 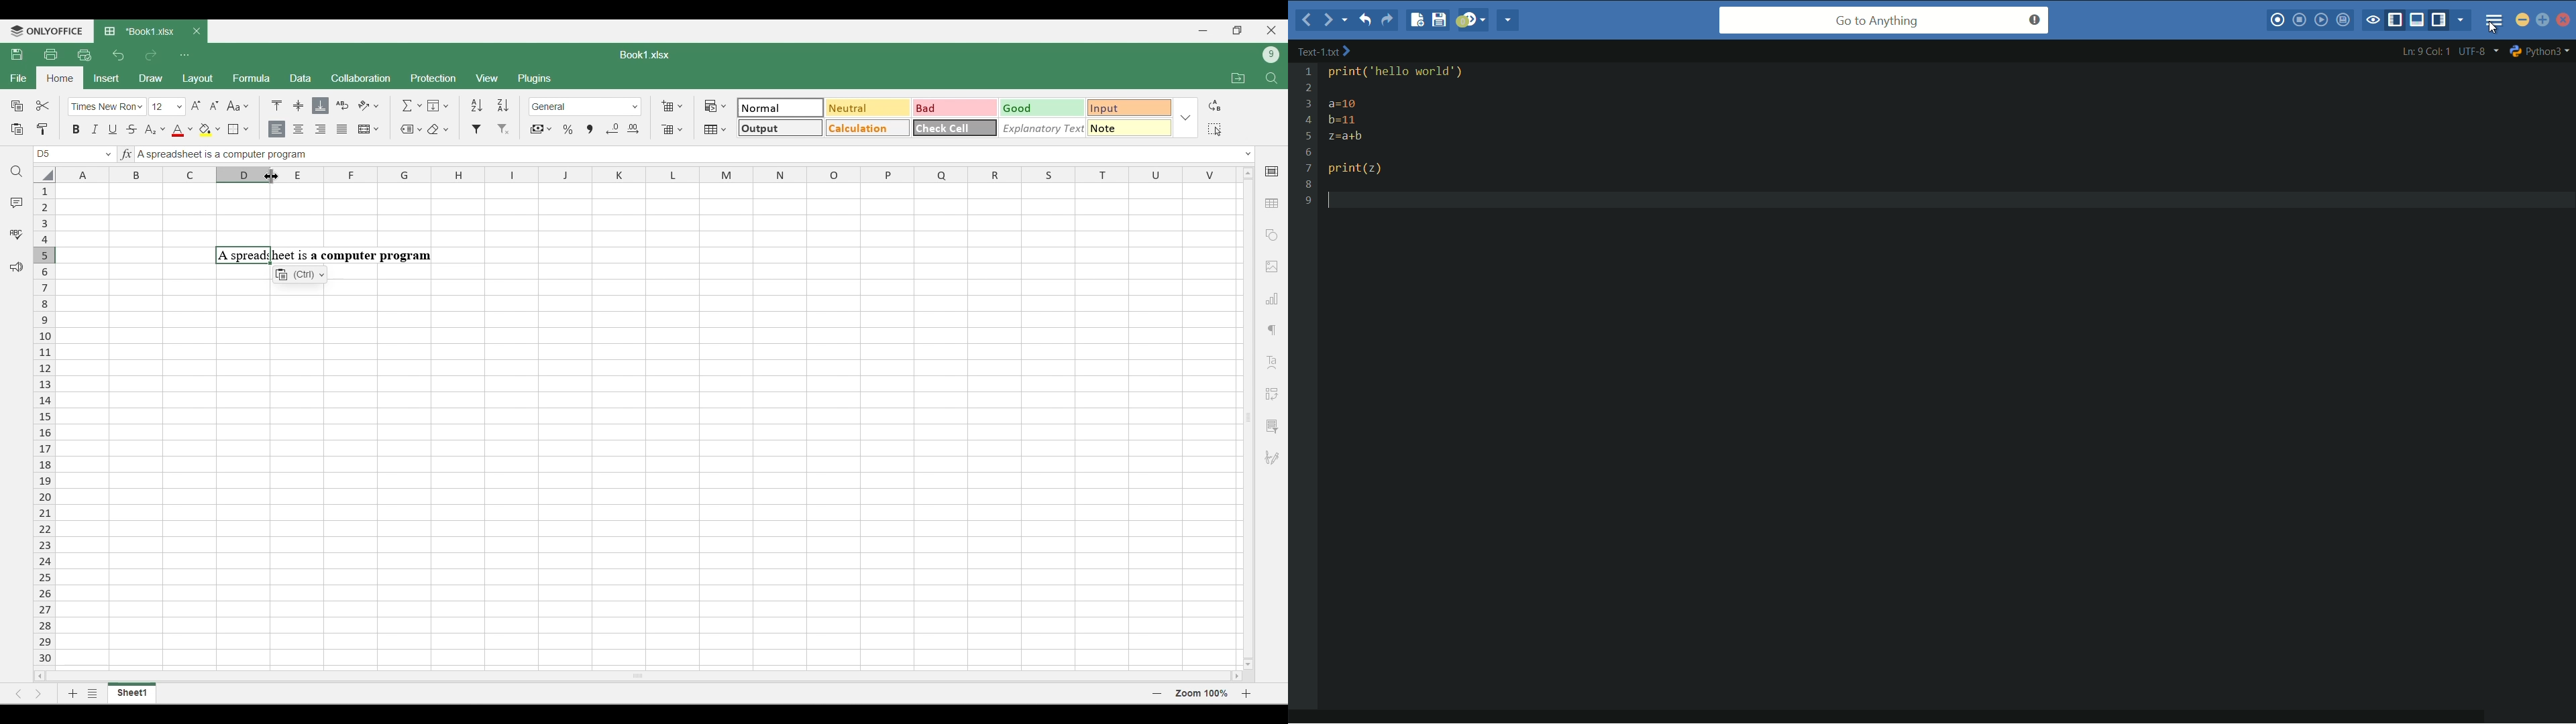 What do you see at coordinates (76, 129) in the screenshot?
I see `Bold` at bounding box center [76, 129].